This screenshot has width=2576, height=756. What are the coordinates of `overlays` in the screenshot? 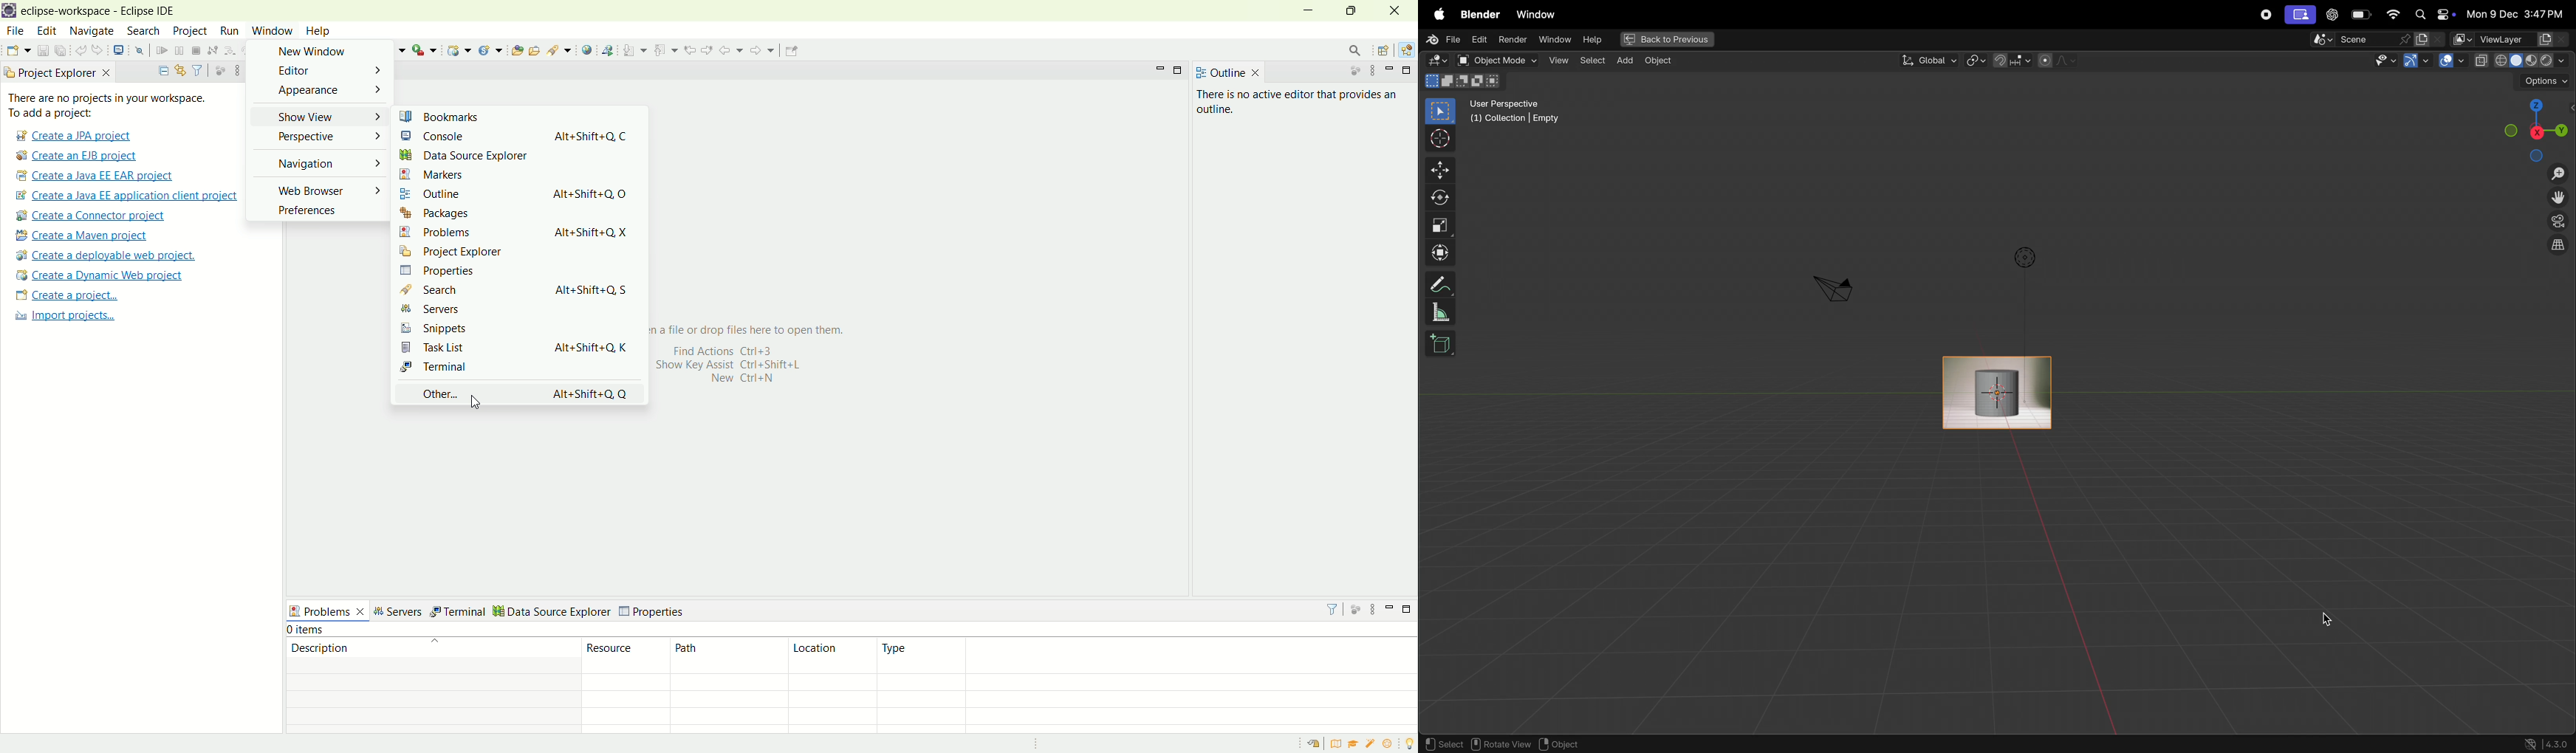 It's located at (2450, 61).